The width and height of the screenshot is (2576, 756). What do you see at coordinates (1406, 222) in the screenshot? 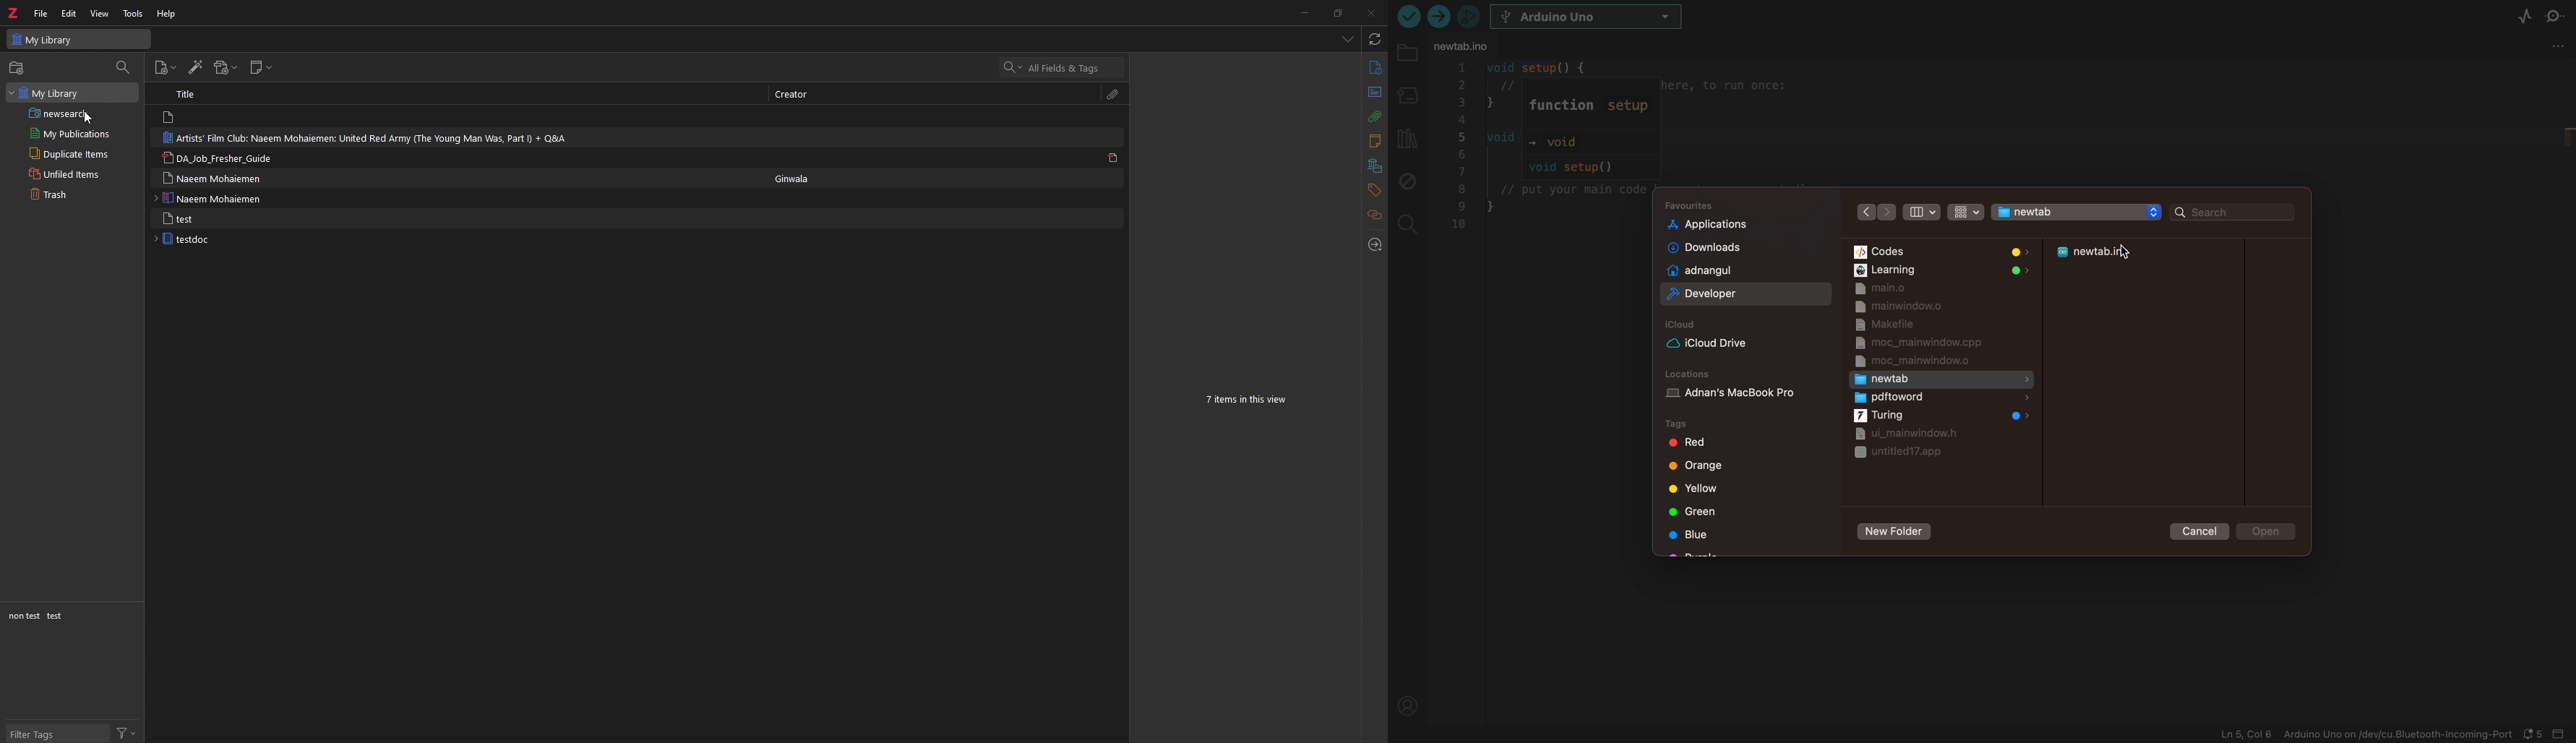
I see `search` at bounding box center [1406, 222].